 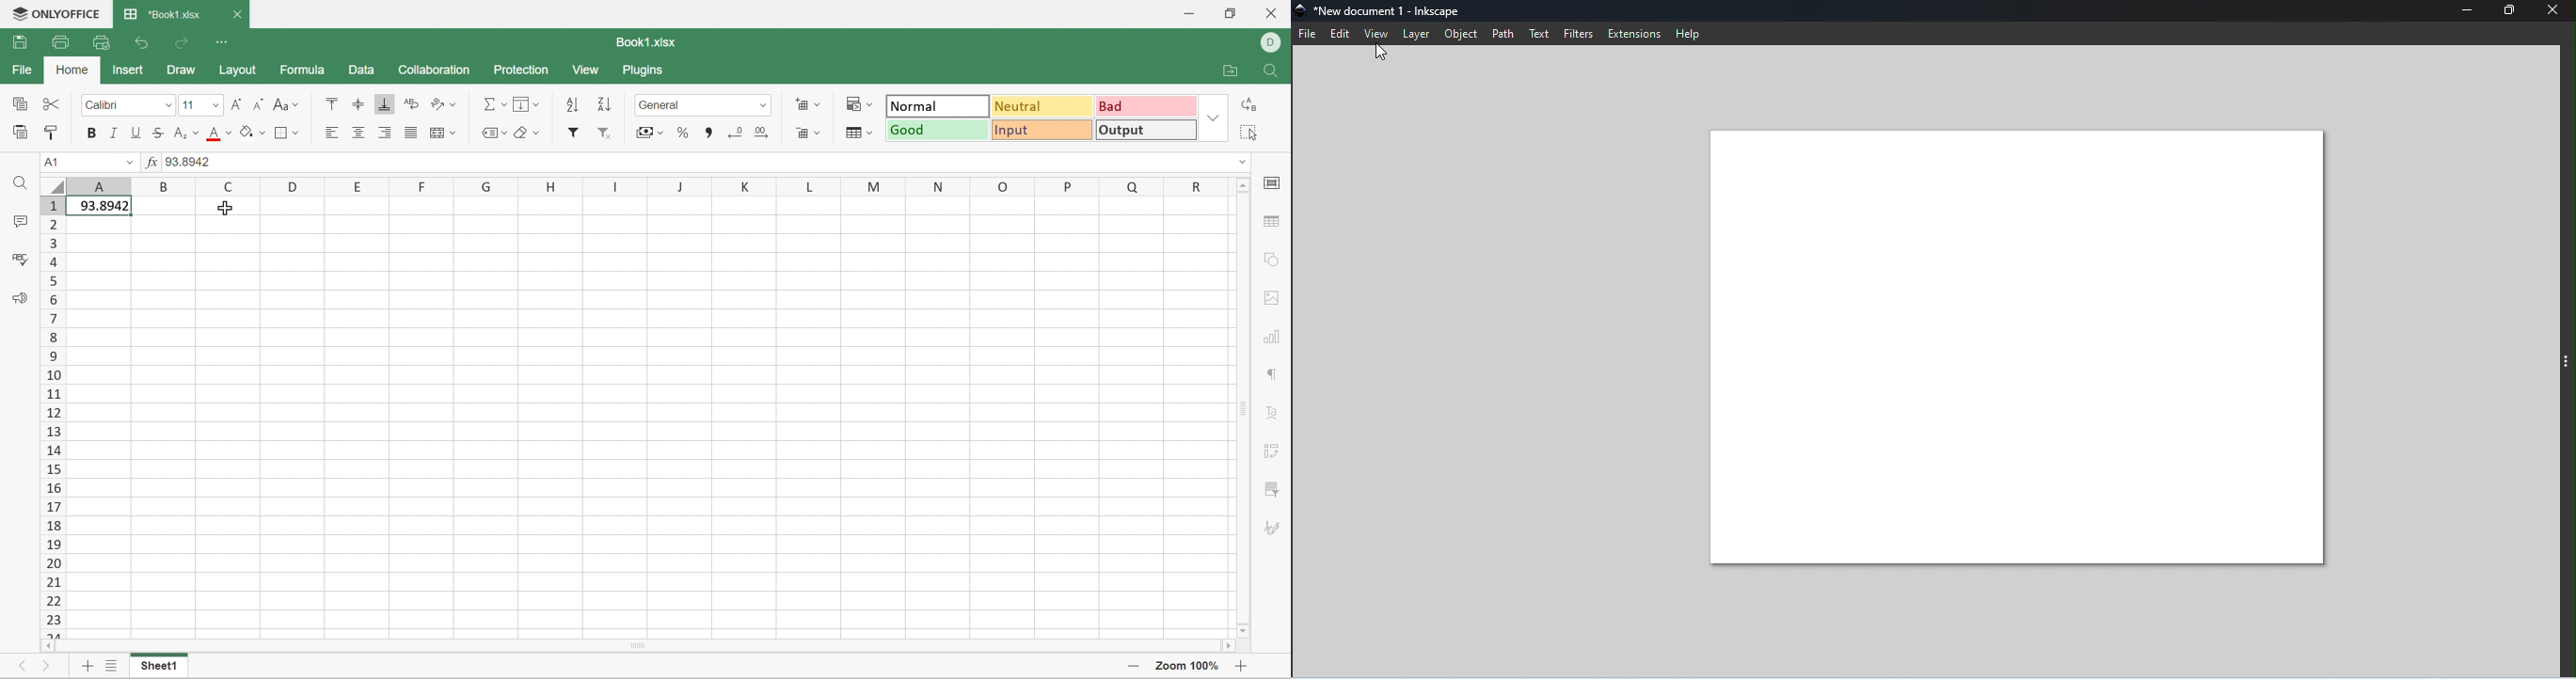 What do you see at coordinates (110, 666) in the screenshot?
I see `List of sheets` at bounding box center [110, 666].